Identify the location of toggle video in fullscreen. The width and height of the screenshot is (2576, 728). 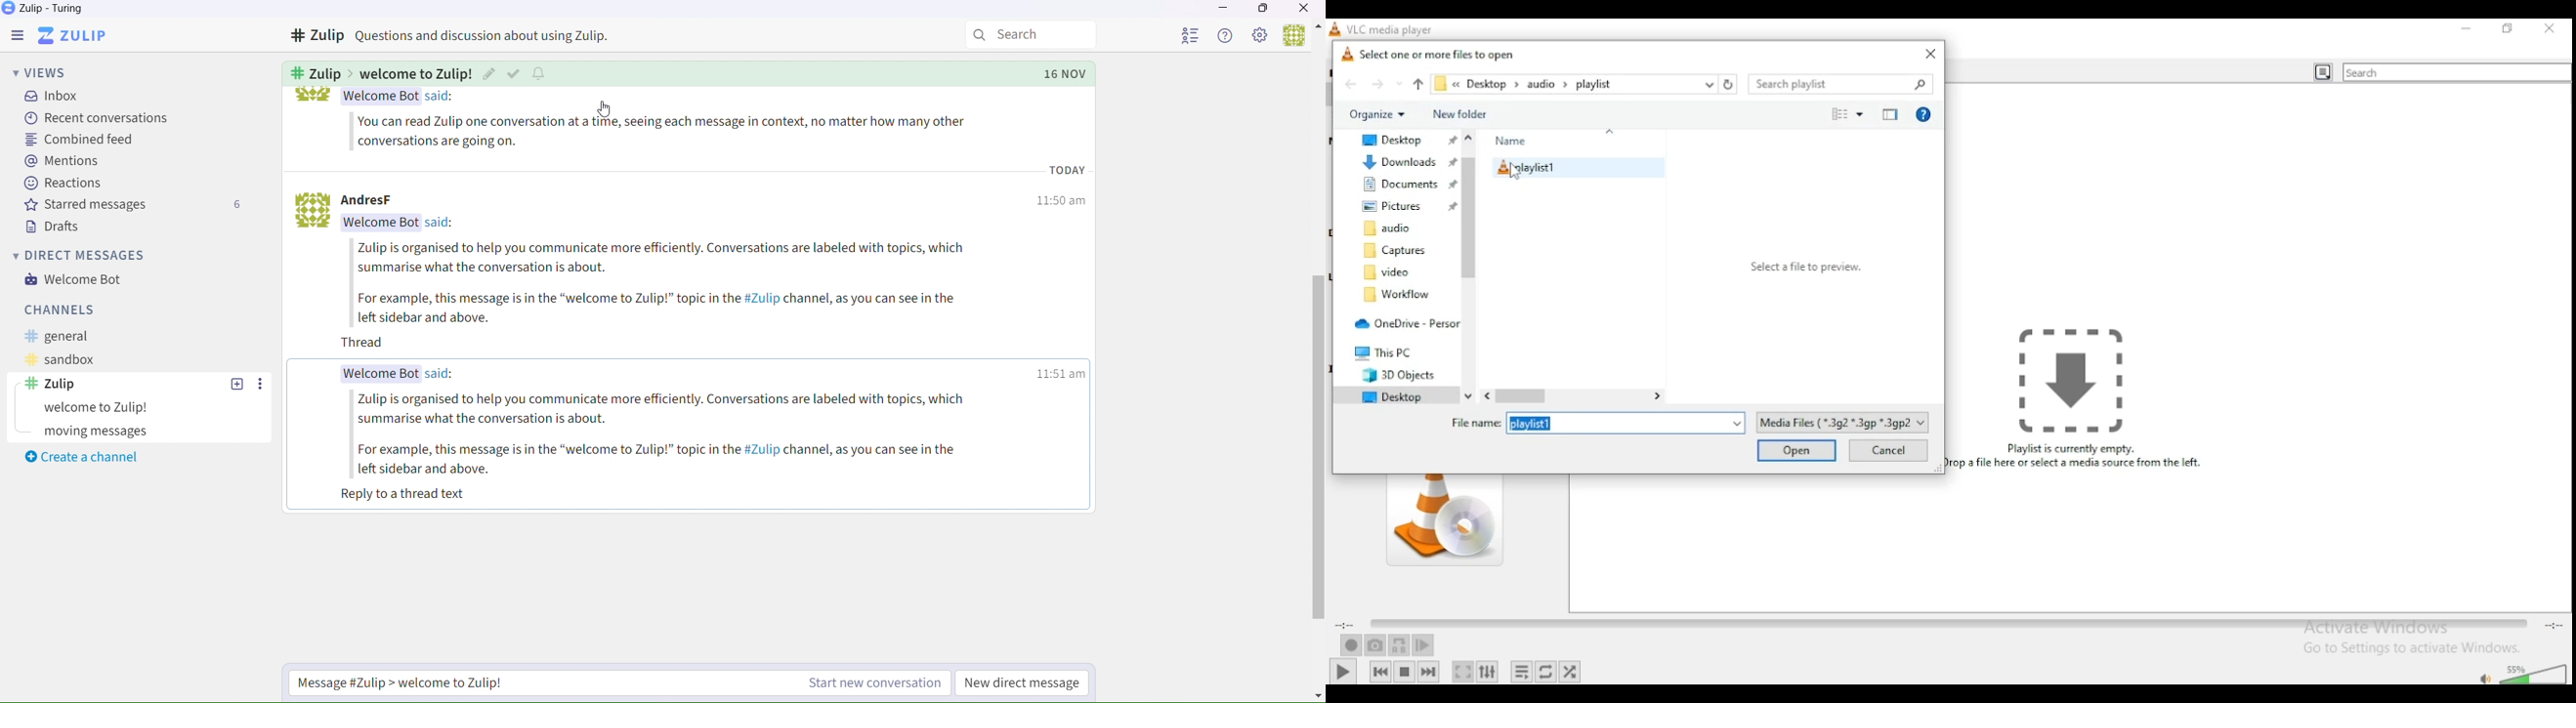
(1462, 673).